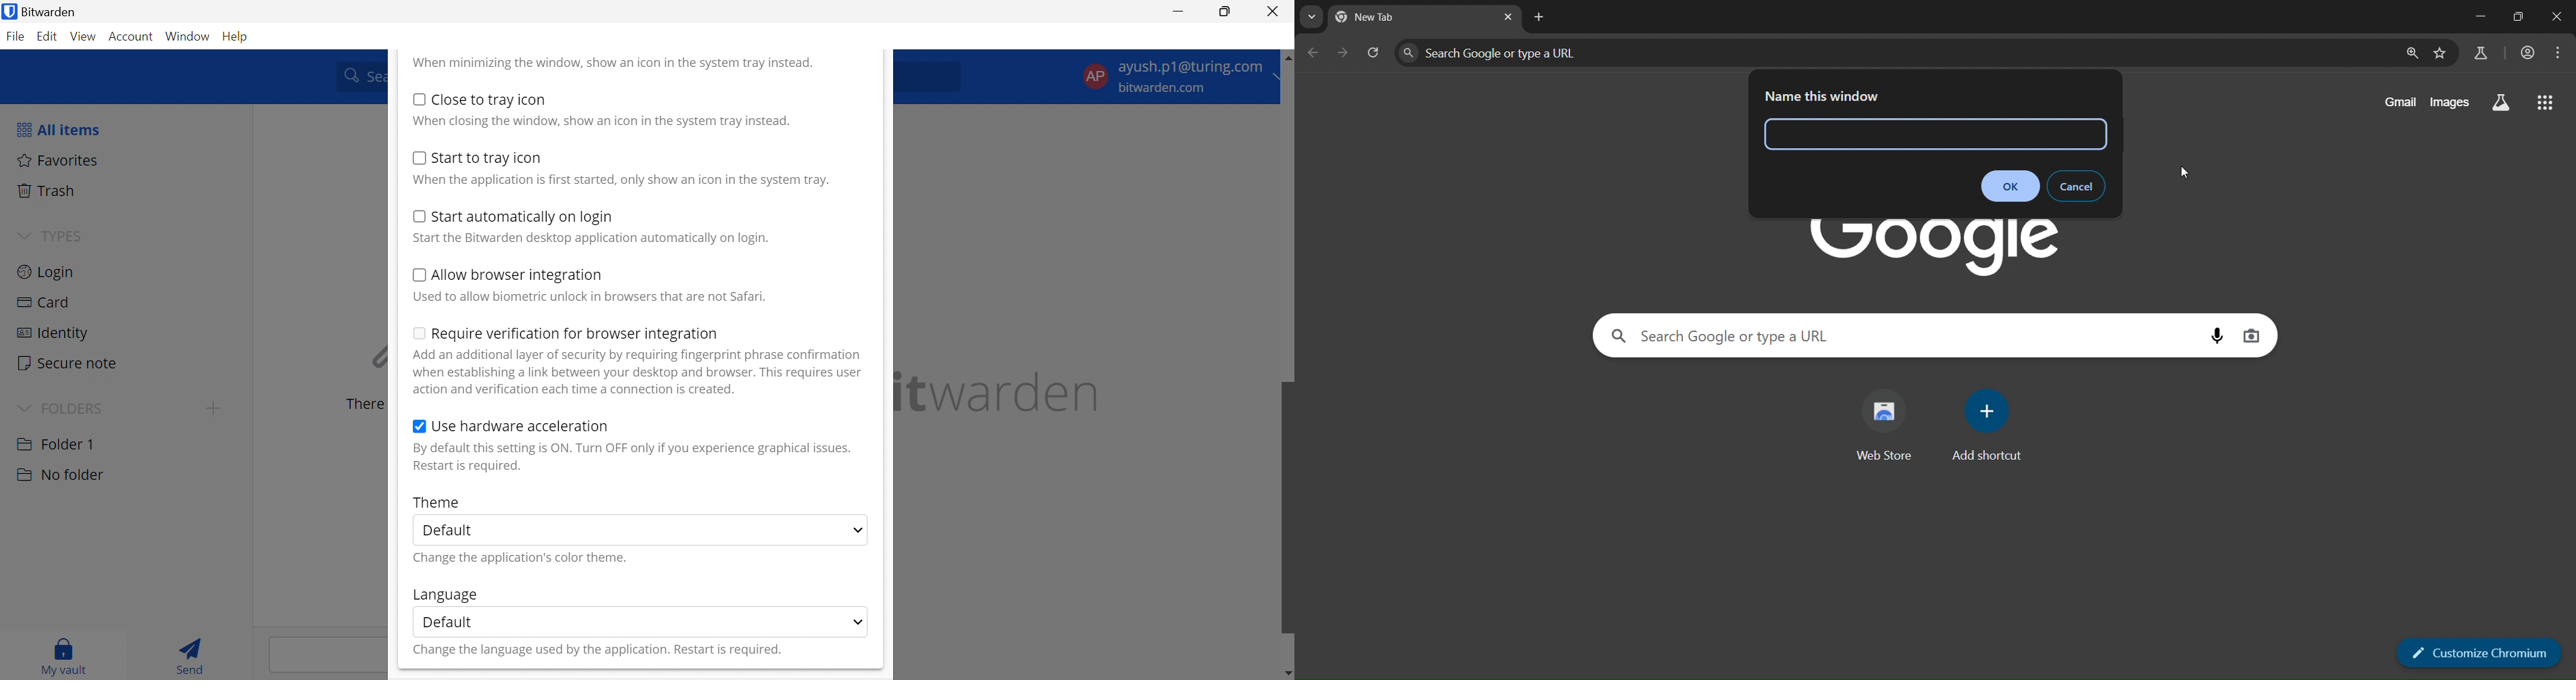 The image size is (2576, 700). What do you see at coordinates (1540, 17) in the screenshot?
I see `new tab` at bounding box center [1540, 17].